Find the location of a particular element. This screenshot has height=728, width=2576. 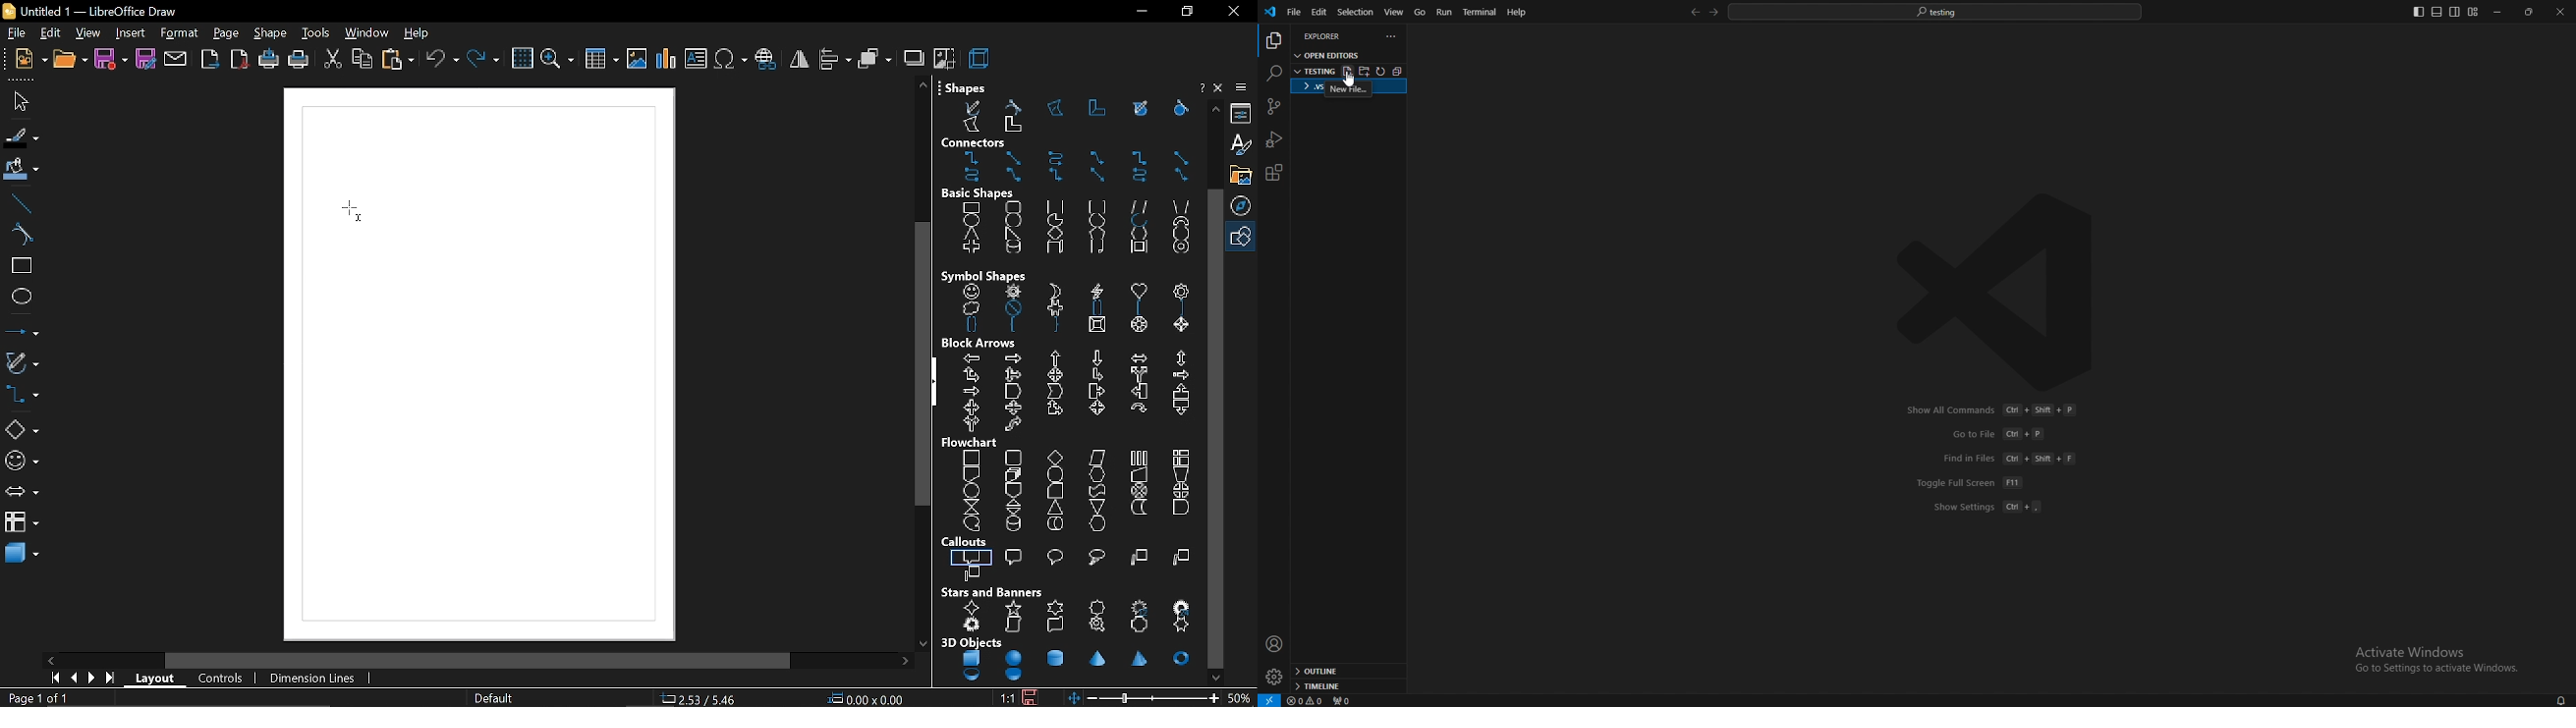

merge is located at coordinates (1097, 506).